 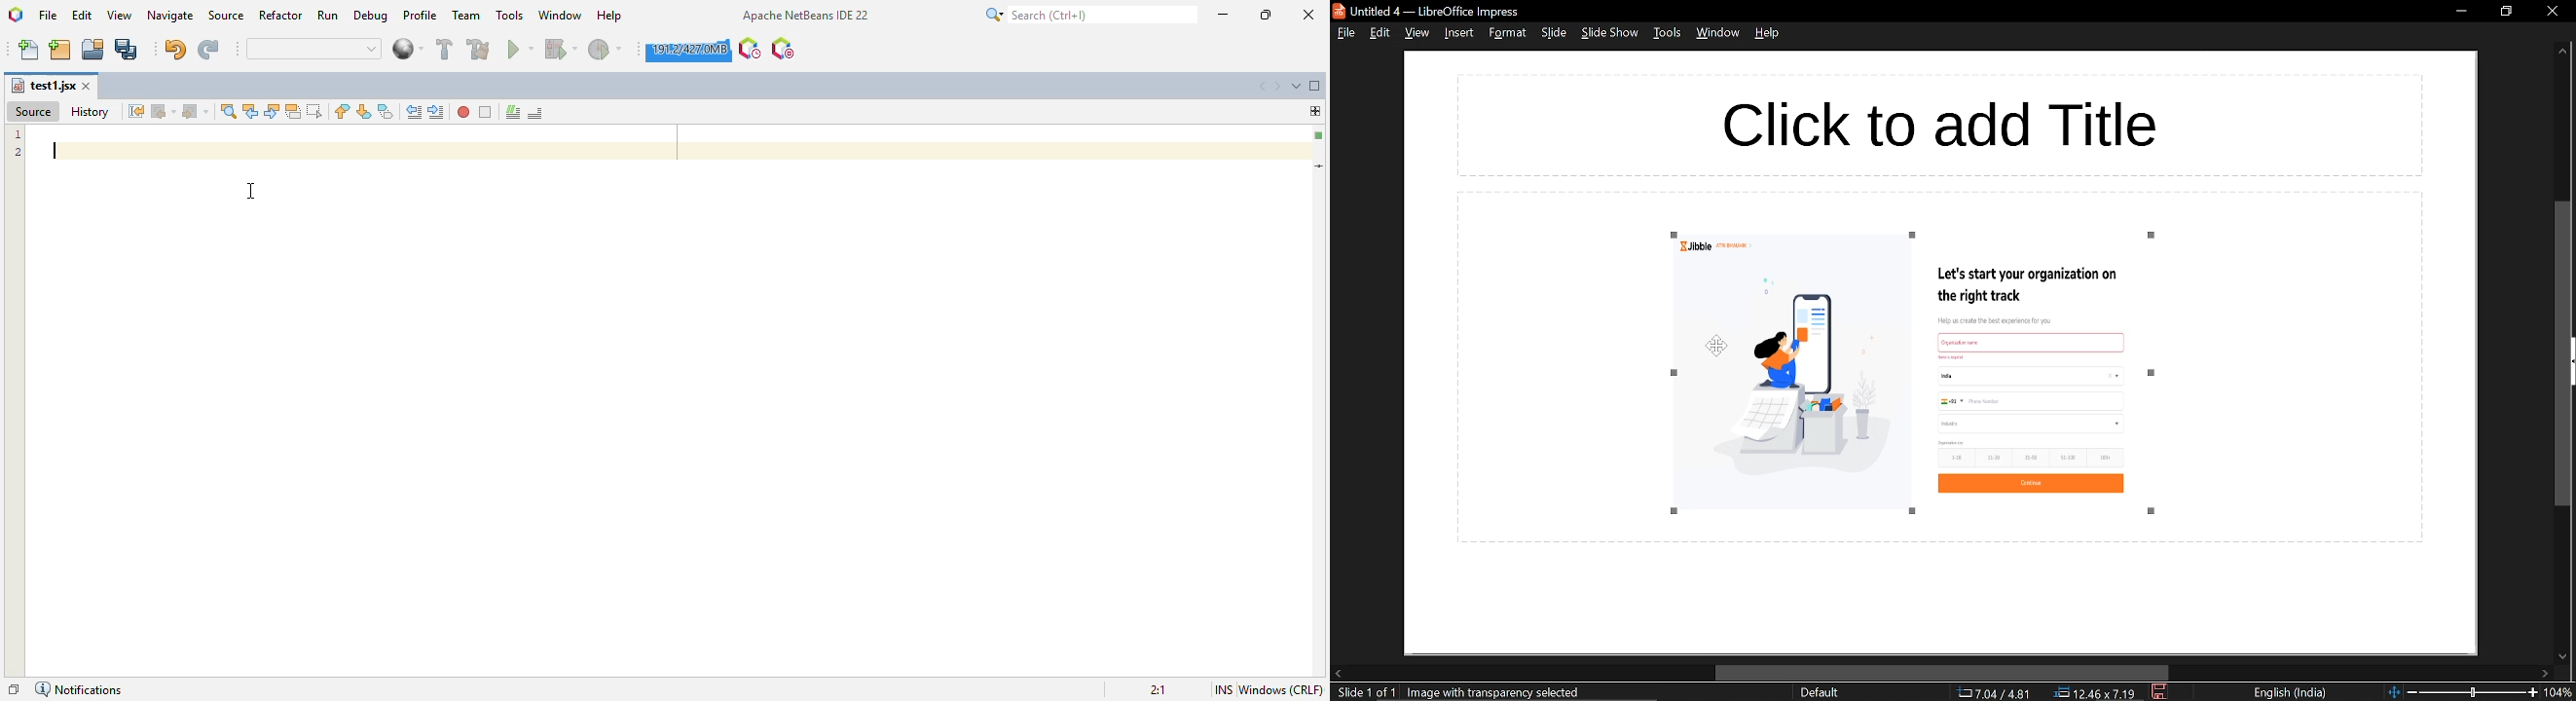 I want to click on move down, so click(x=2560, y=654).